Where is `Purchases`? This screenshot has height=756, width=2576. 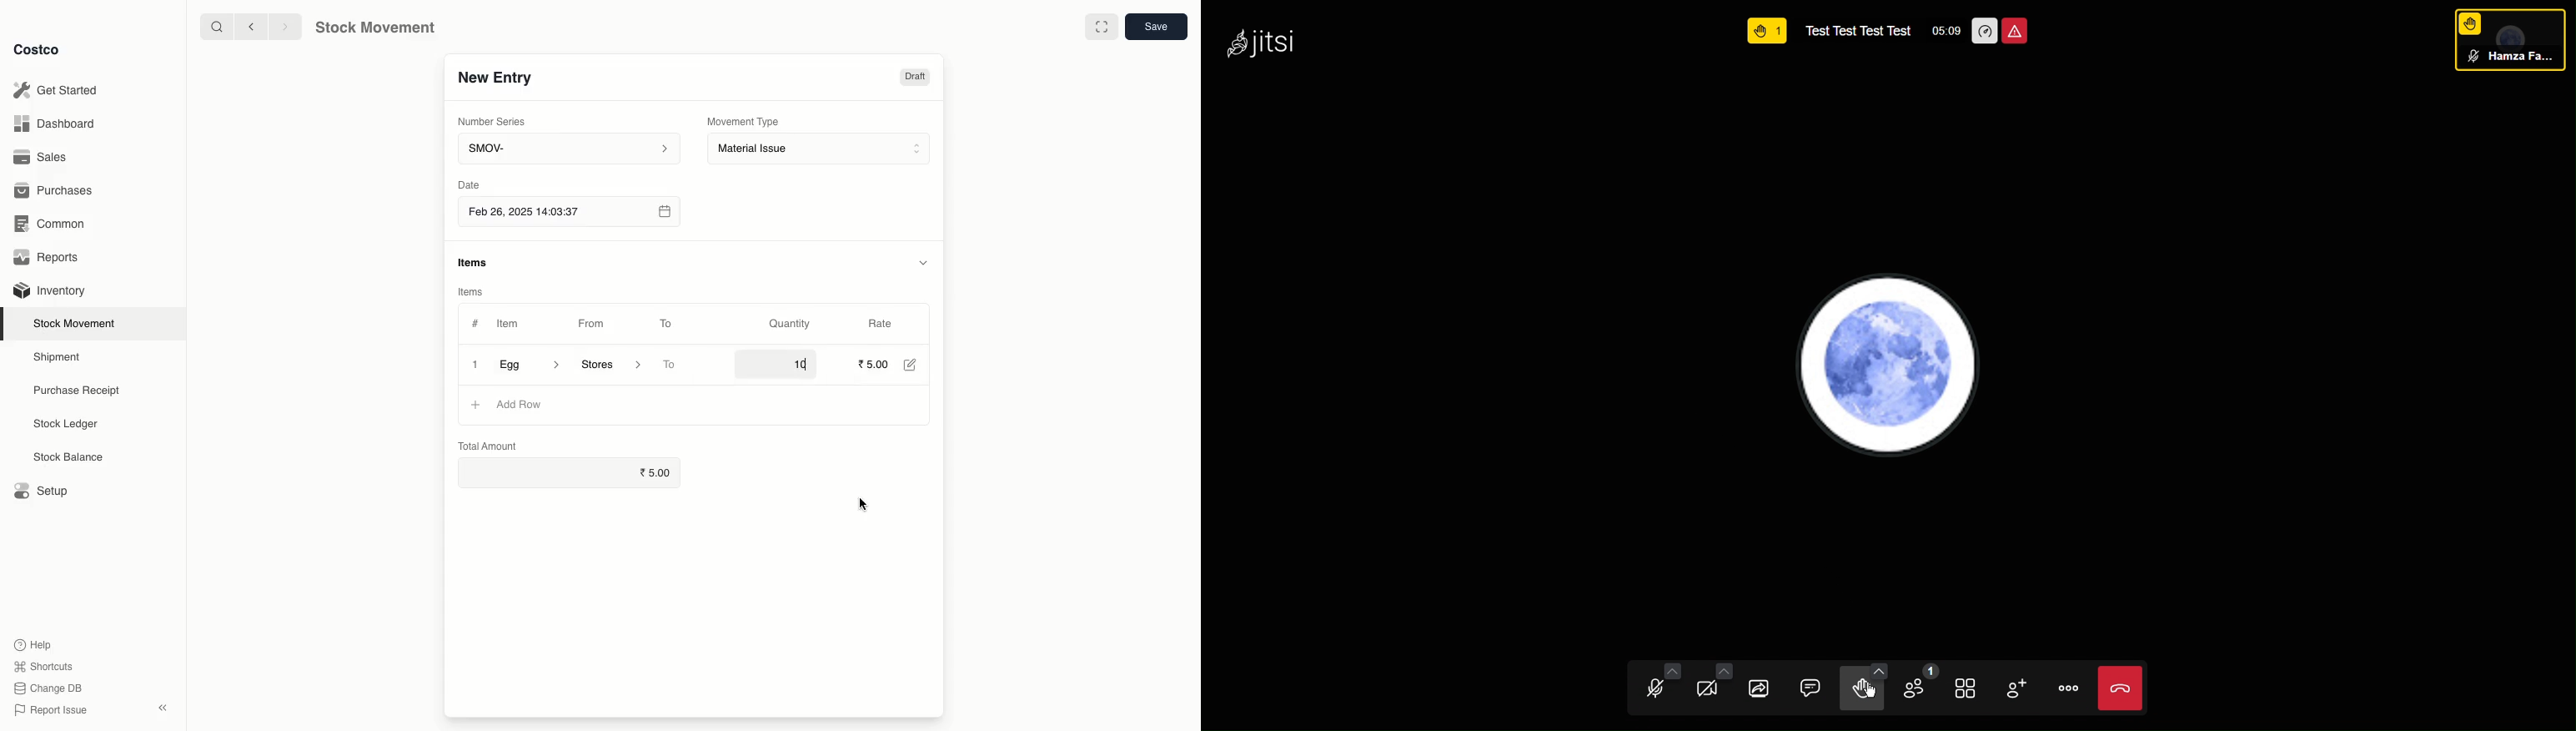
Purchases is located at coordinates (57, 192).